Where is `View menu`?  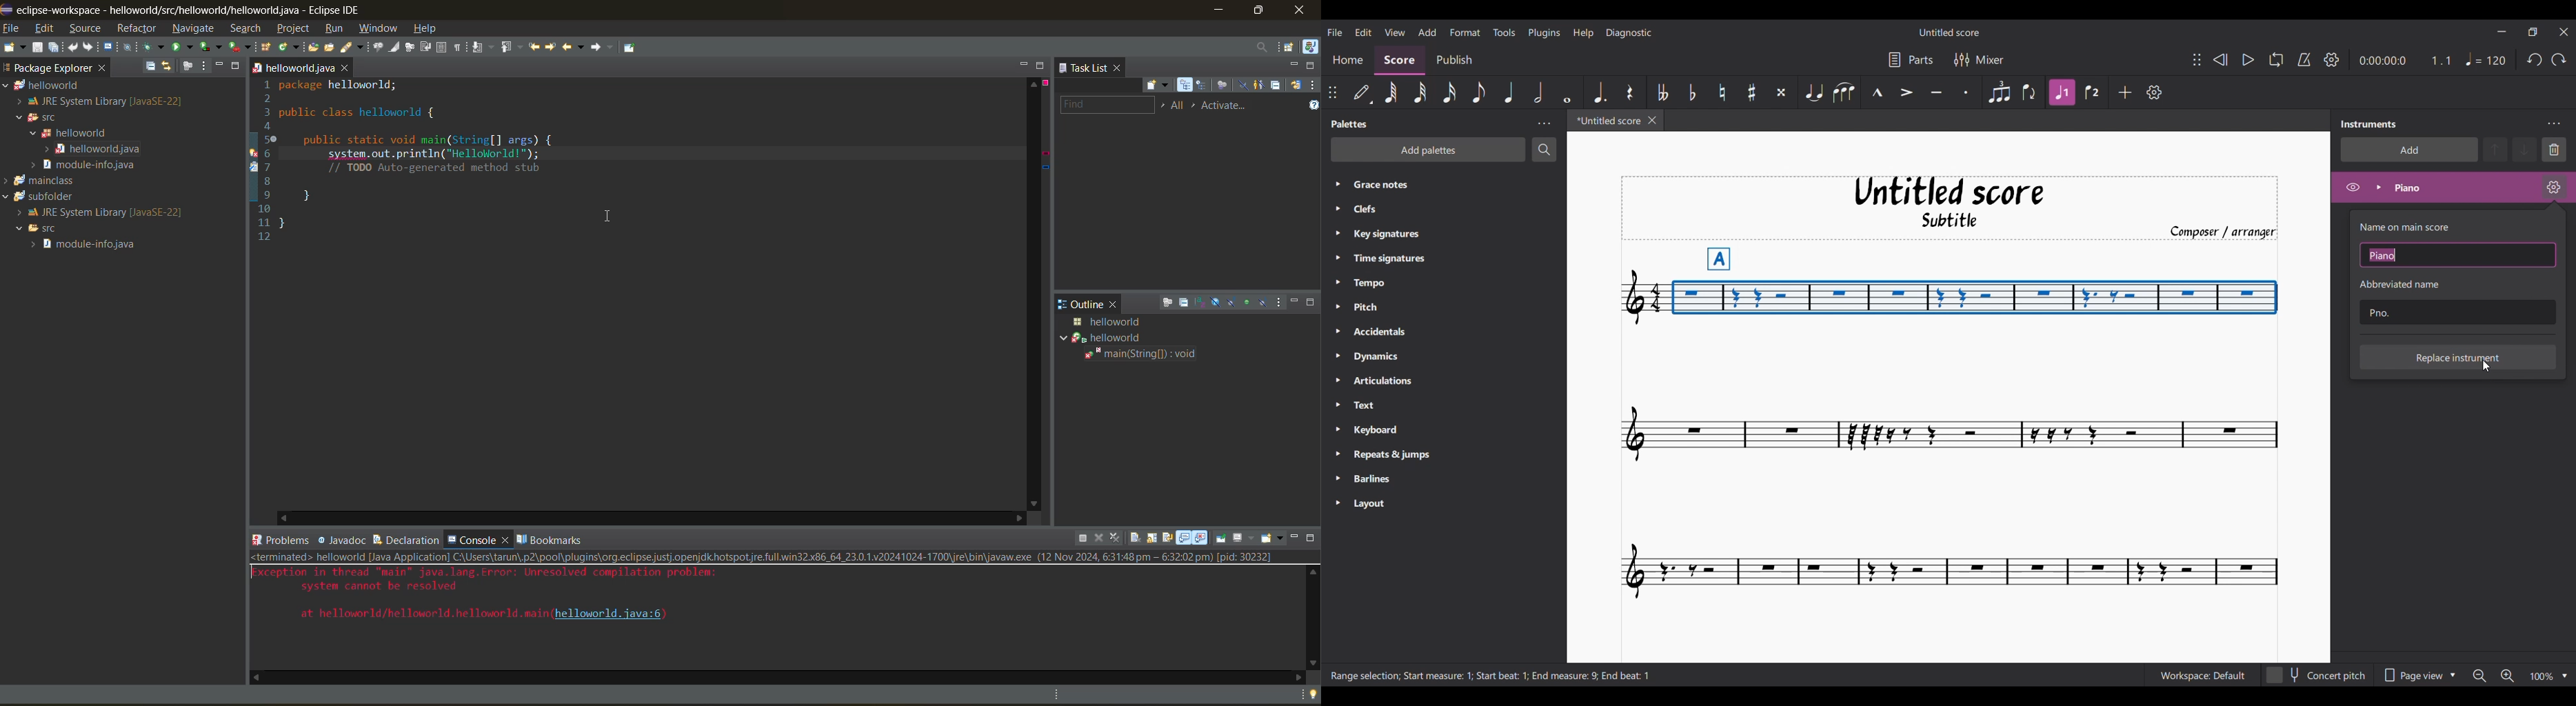 View menu is located at coordinates (1394, 31).